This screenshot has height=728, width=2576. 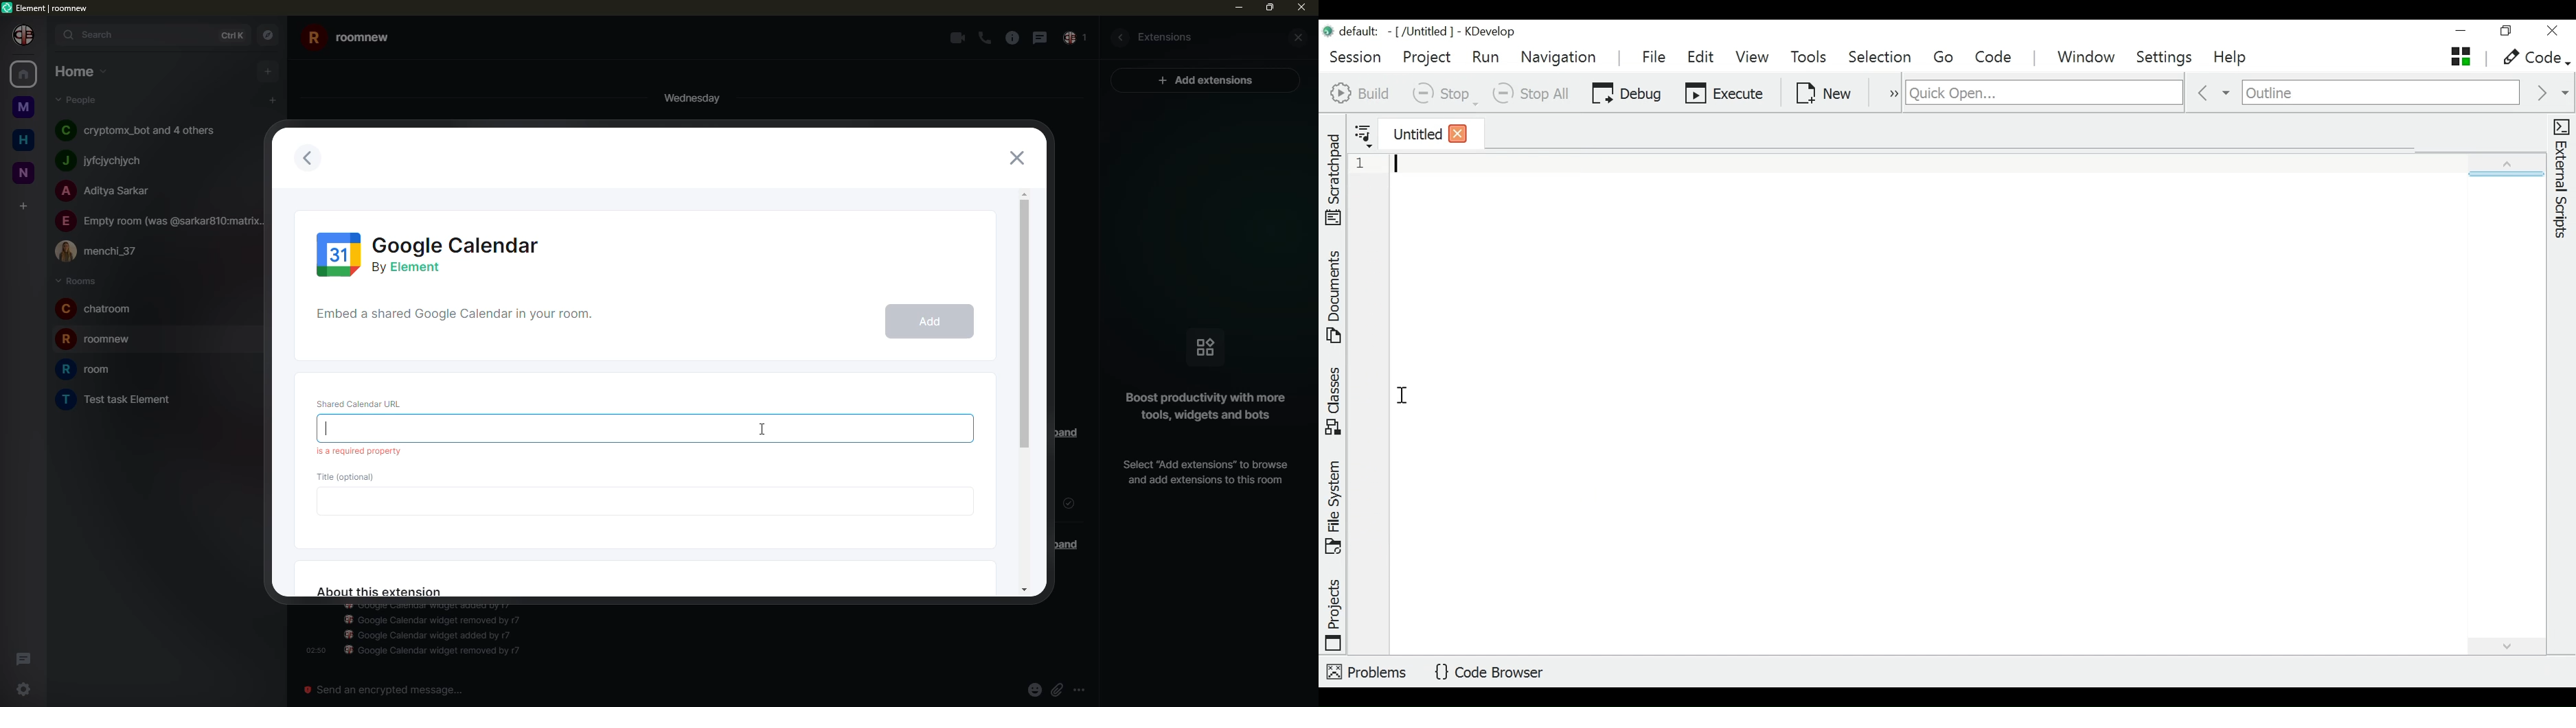 I want to click on people, so click(x=103, y=251).